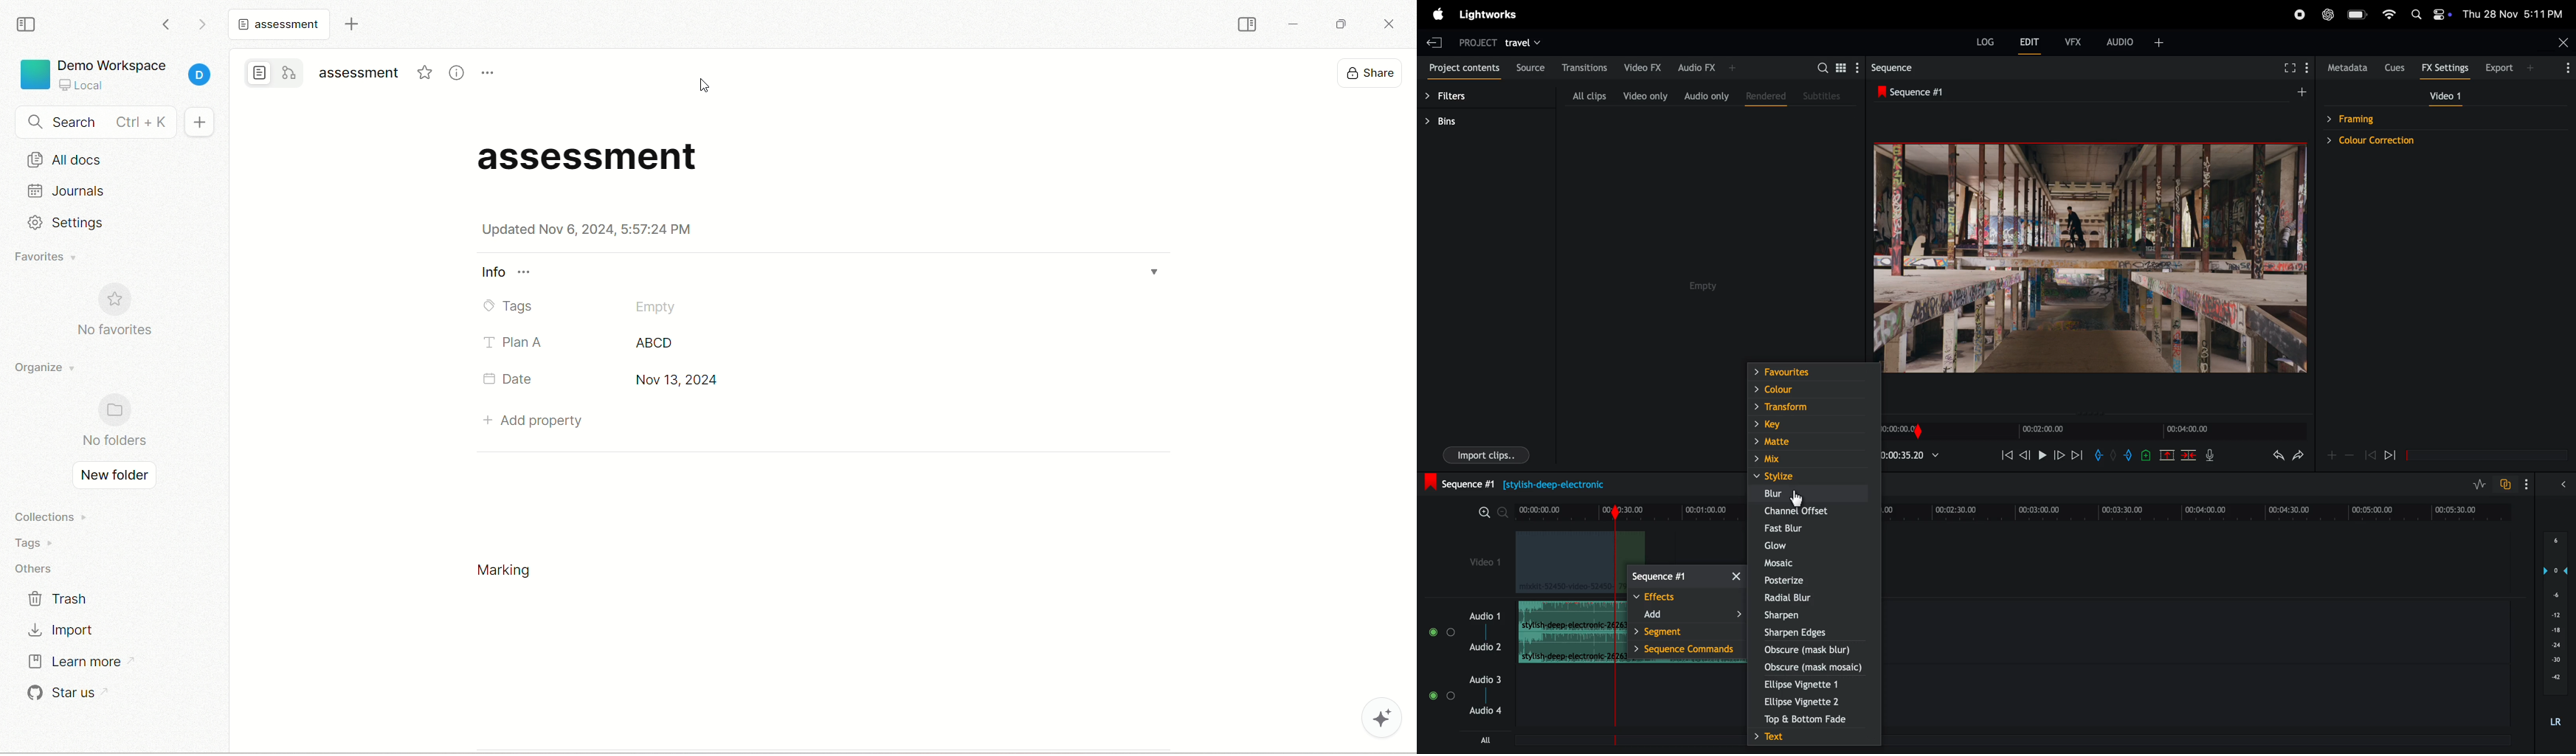 The width and height of the screenshot is (2576, 756). What do you see at coordinates (1485, 680) in the screenshot?
I see `Audio 3` at bounding box center [1485, 680].